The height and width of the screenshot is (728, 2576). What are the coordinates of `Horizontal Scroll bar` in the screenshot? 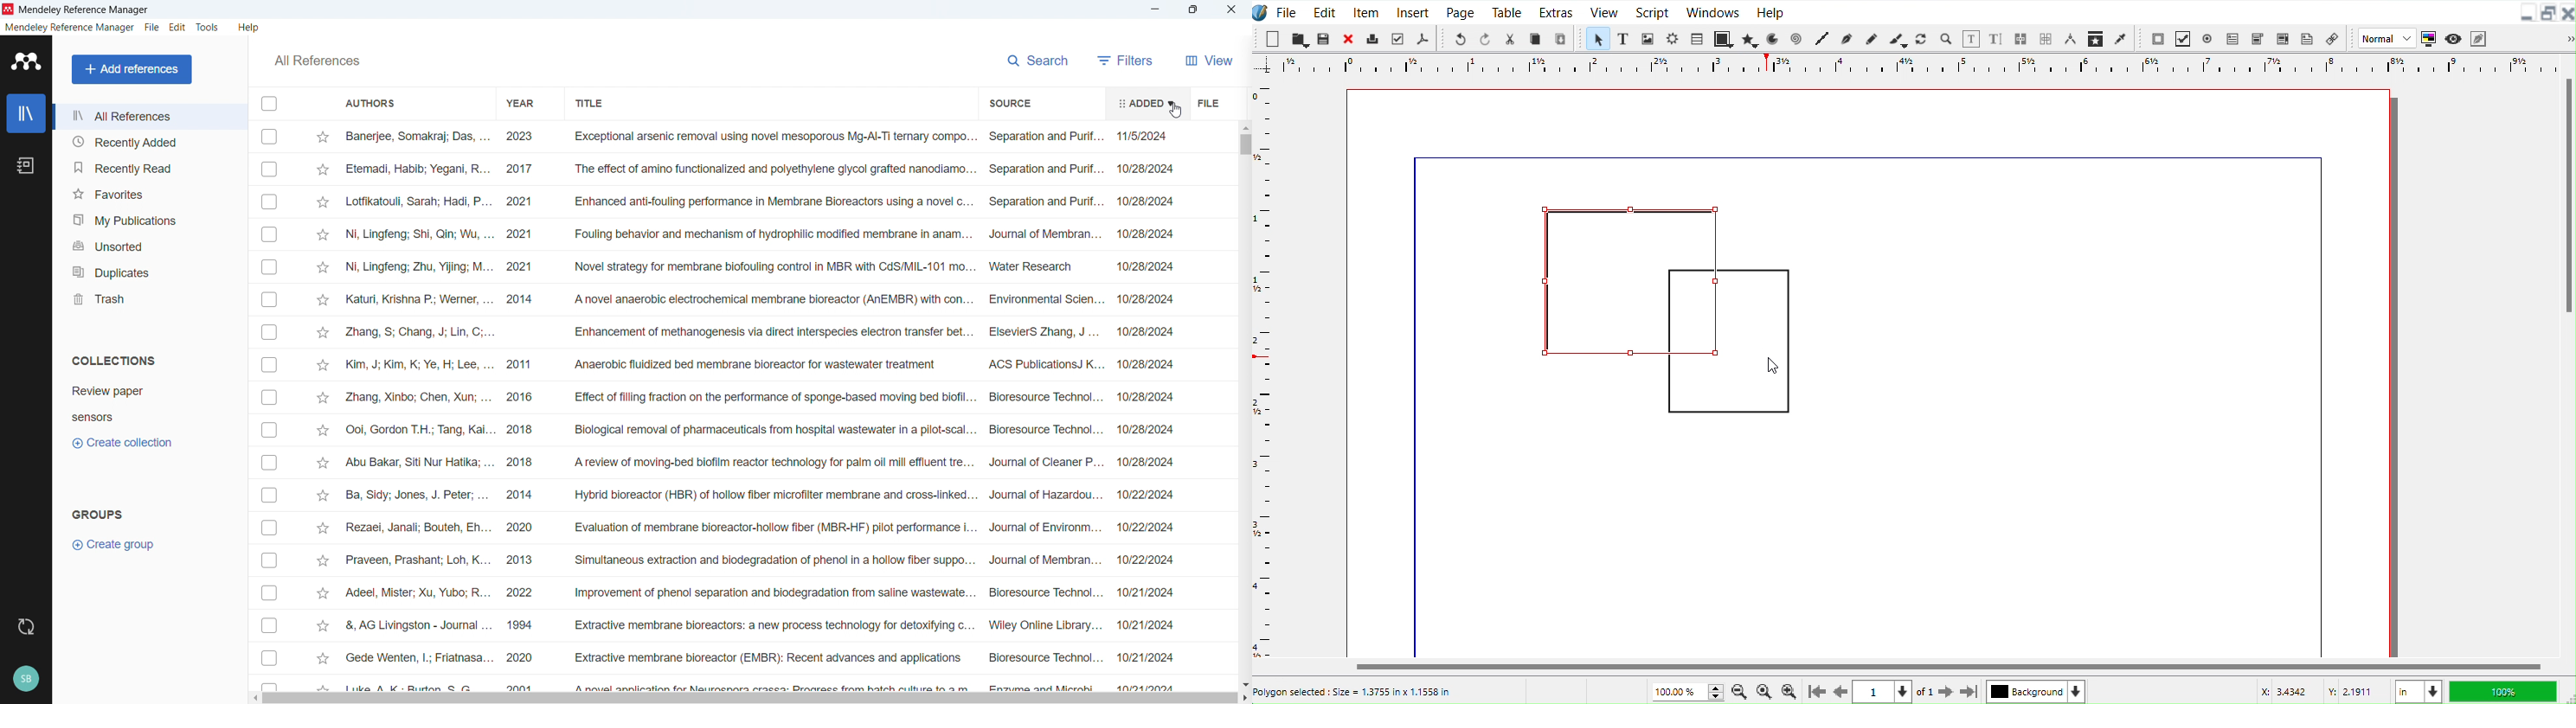 It's located at (1913, 667).